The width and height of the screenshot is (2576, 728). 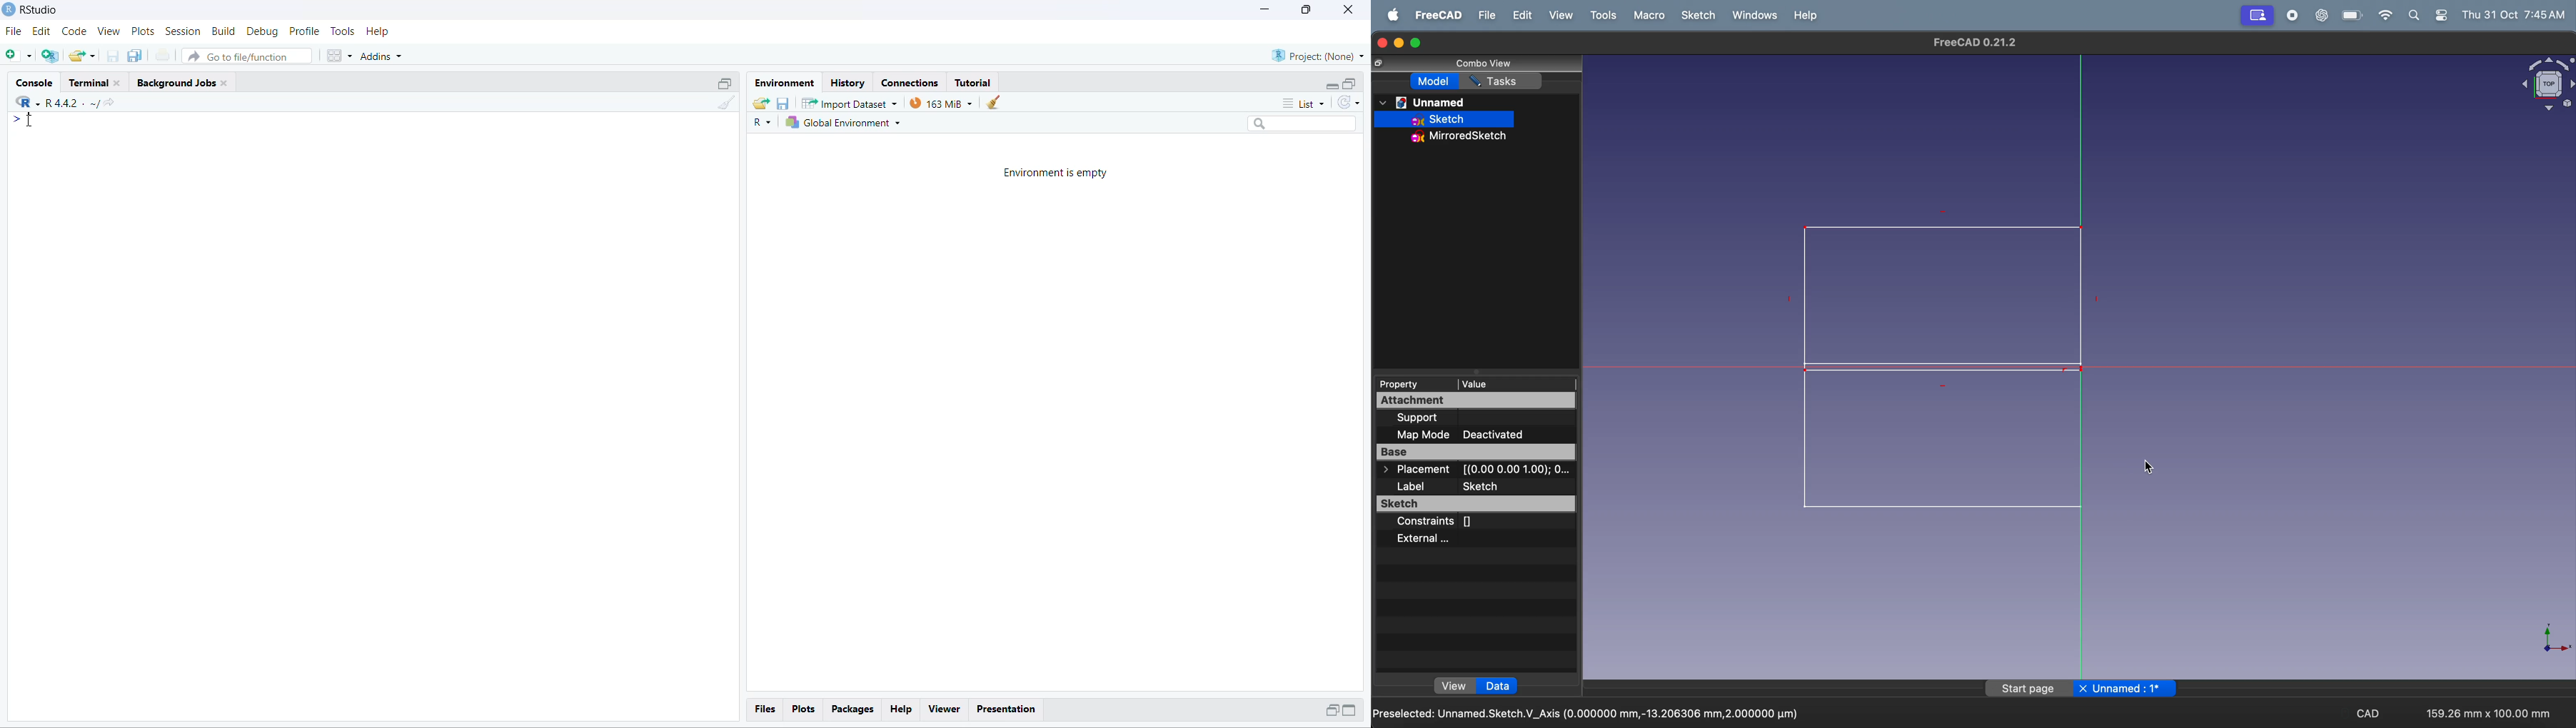 What do you see at coordinates (82, 55) in the screenshot?
I see `open existing project` at bounding box center [82, 55].